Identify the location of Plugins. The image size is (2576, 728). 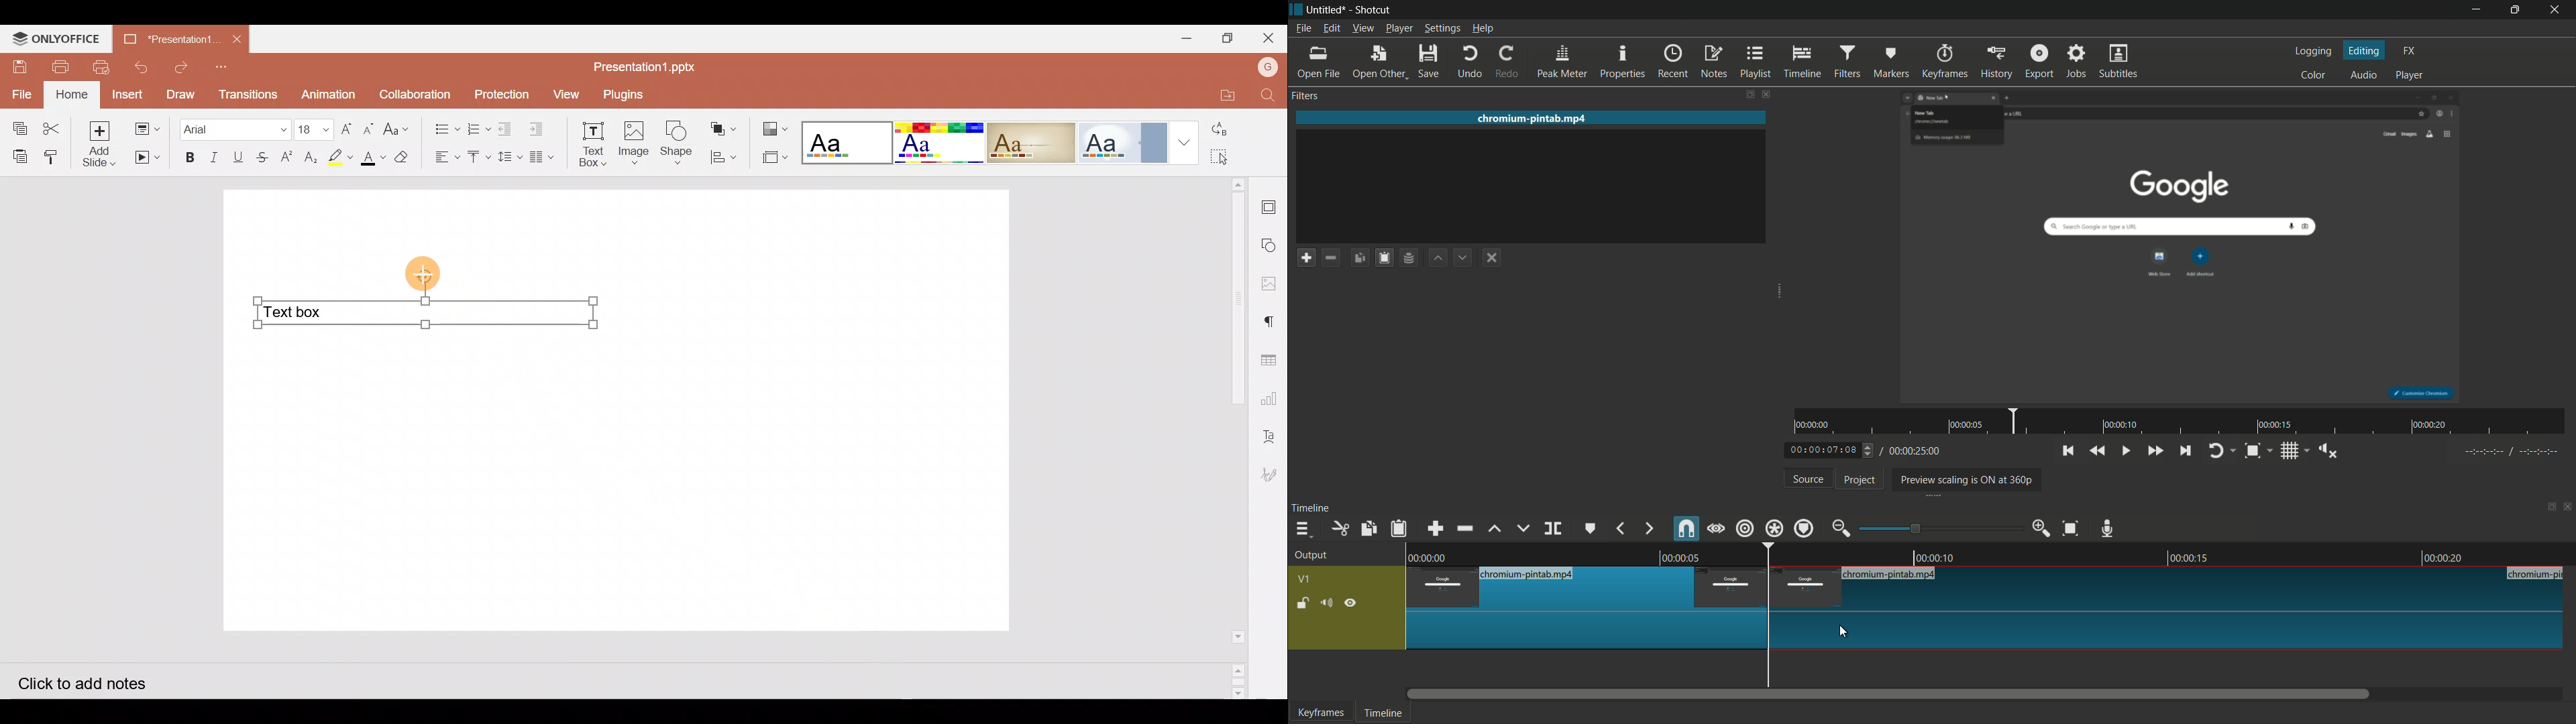
(625, 93).